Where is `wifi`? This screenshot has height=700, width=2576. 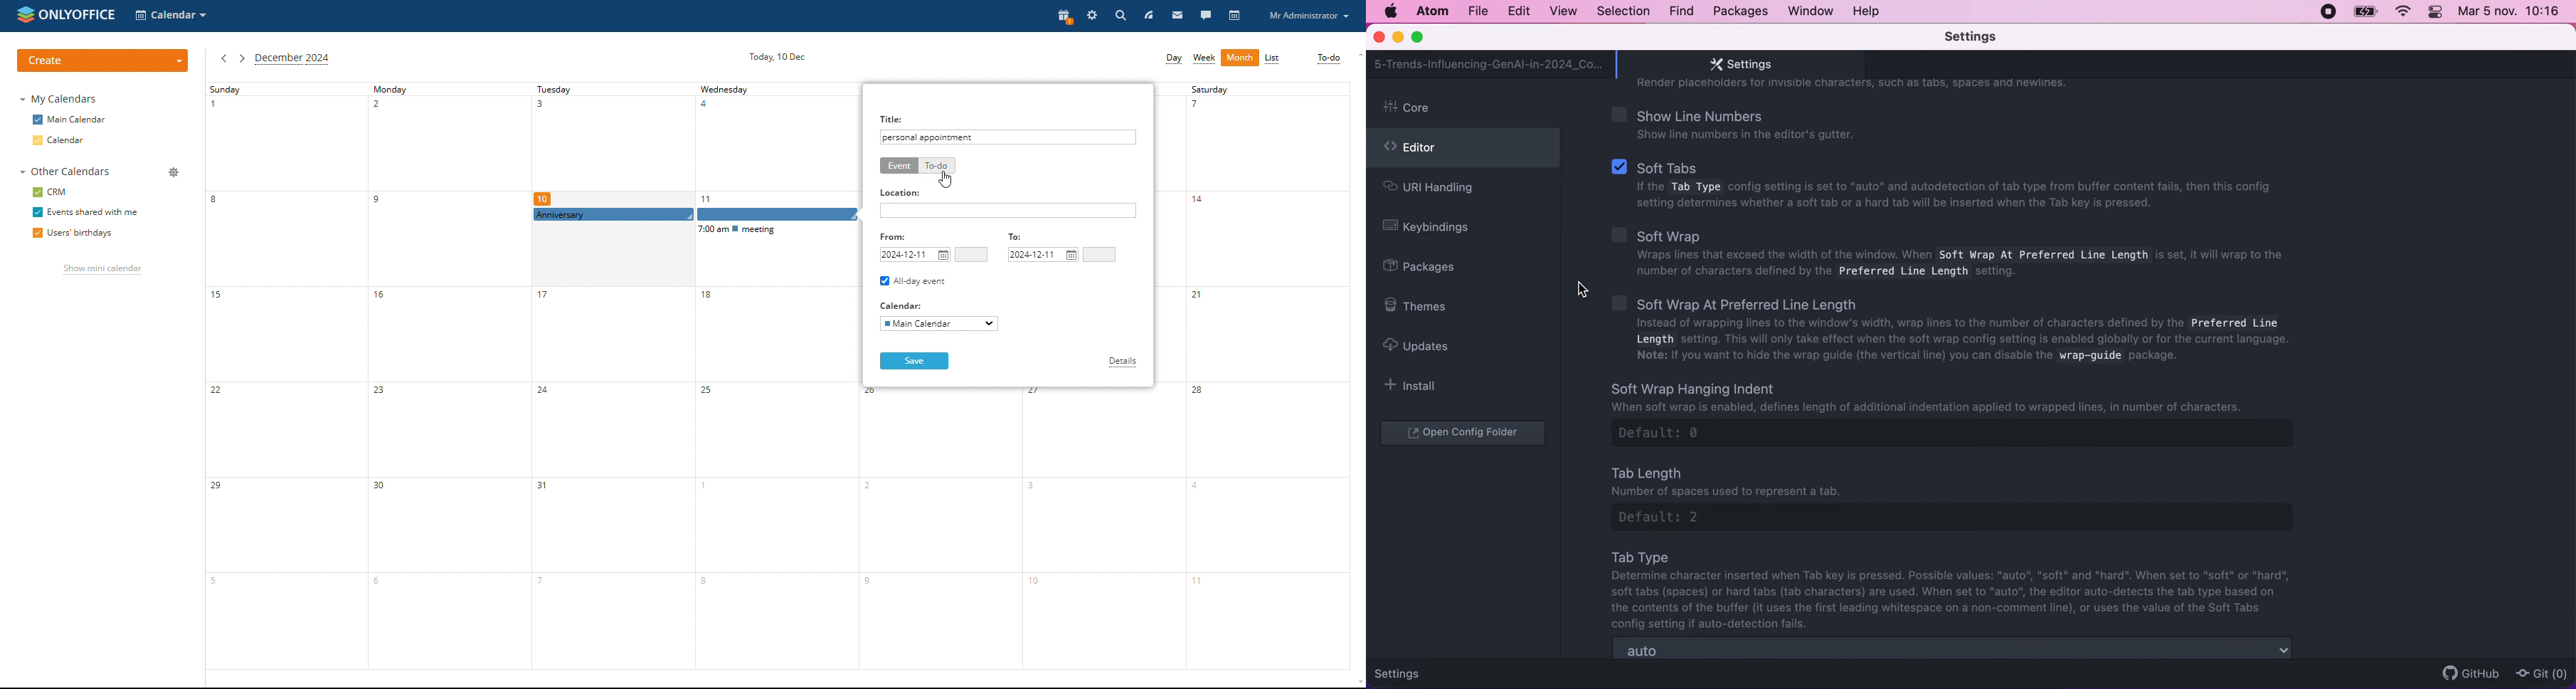 wifi is located at coordinates (2402, 12).